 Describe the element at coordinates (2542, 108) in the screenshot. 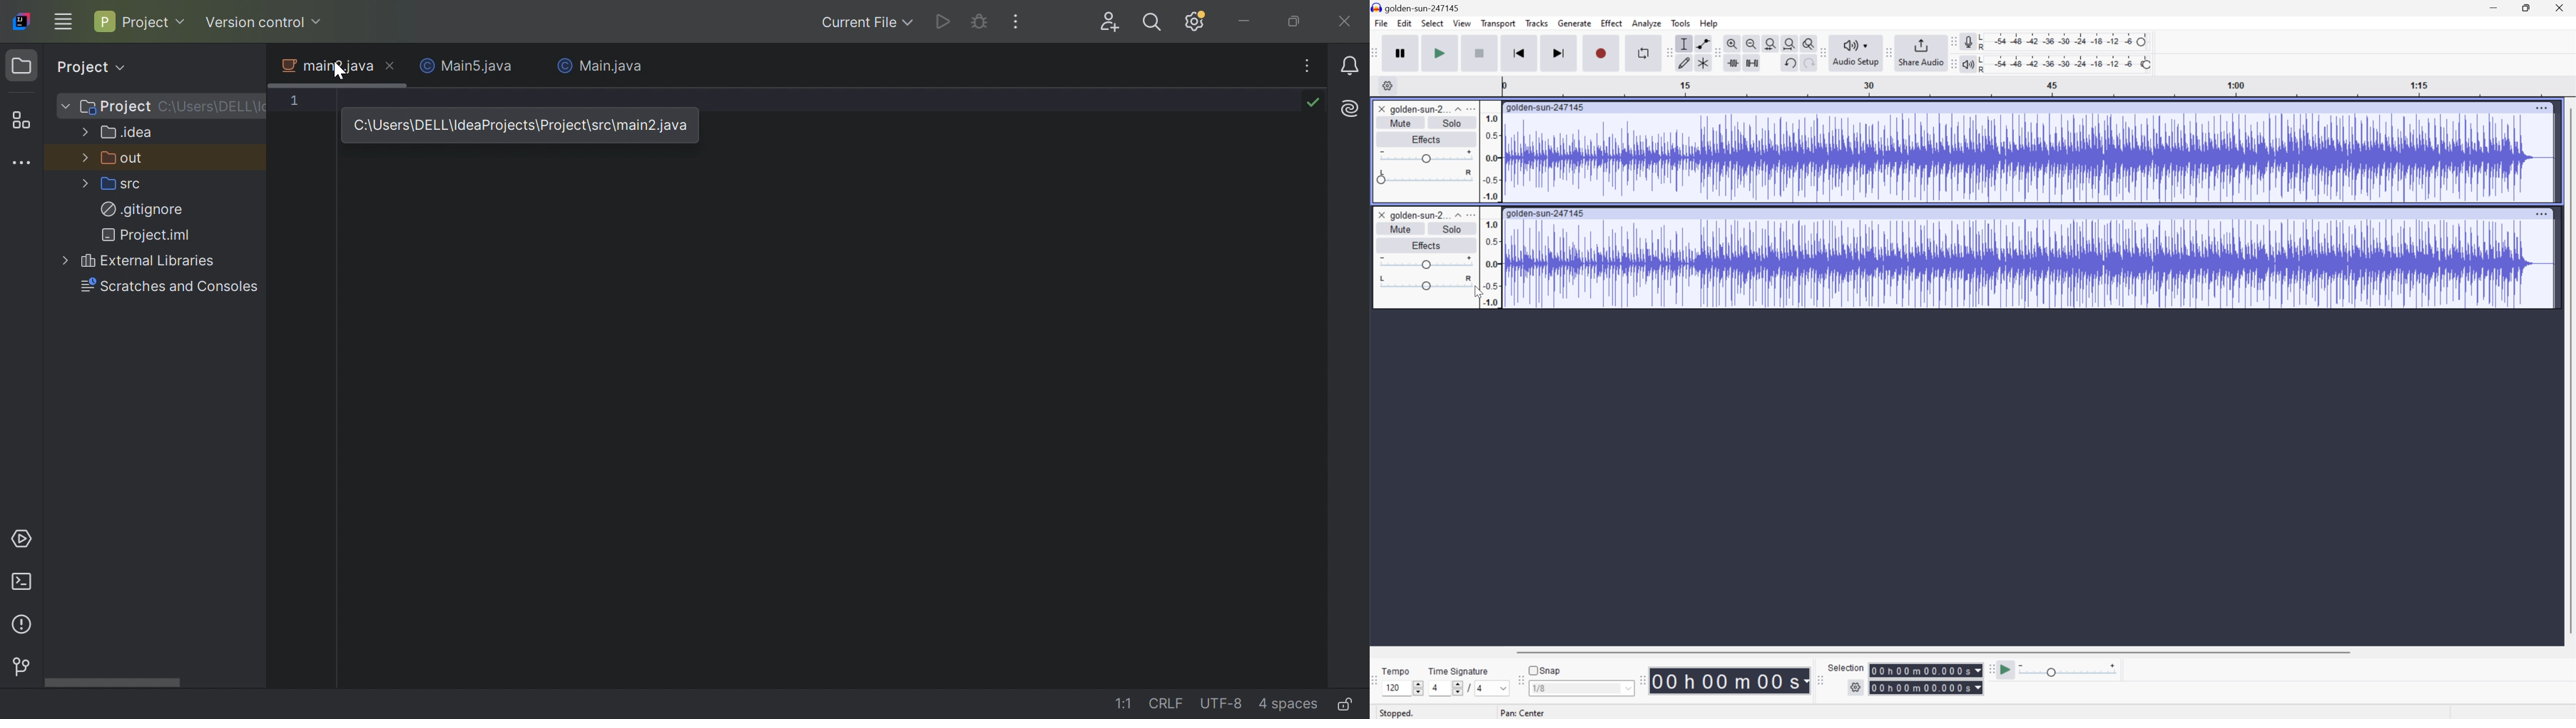

I see `More` at that location.